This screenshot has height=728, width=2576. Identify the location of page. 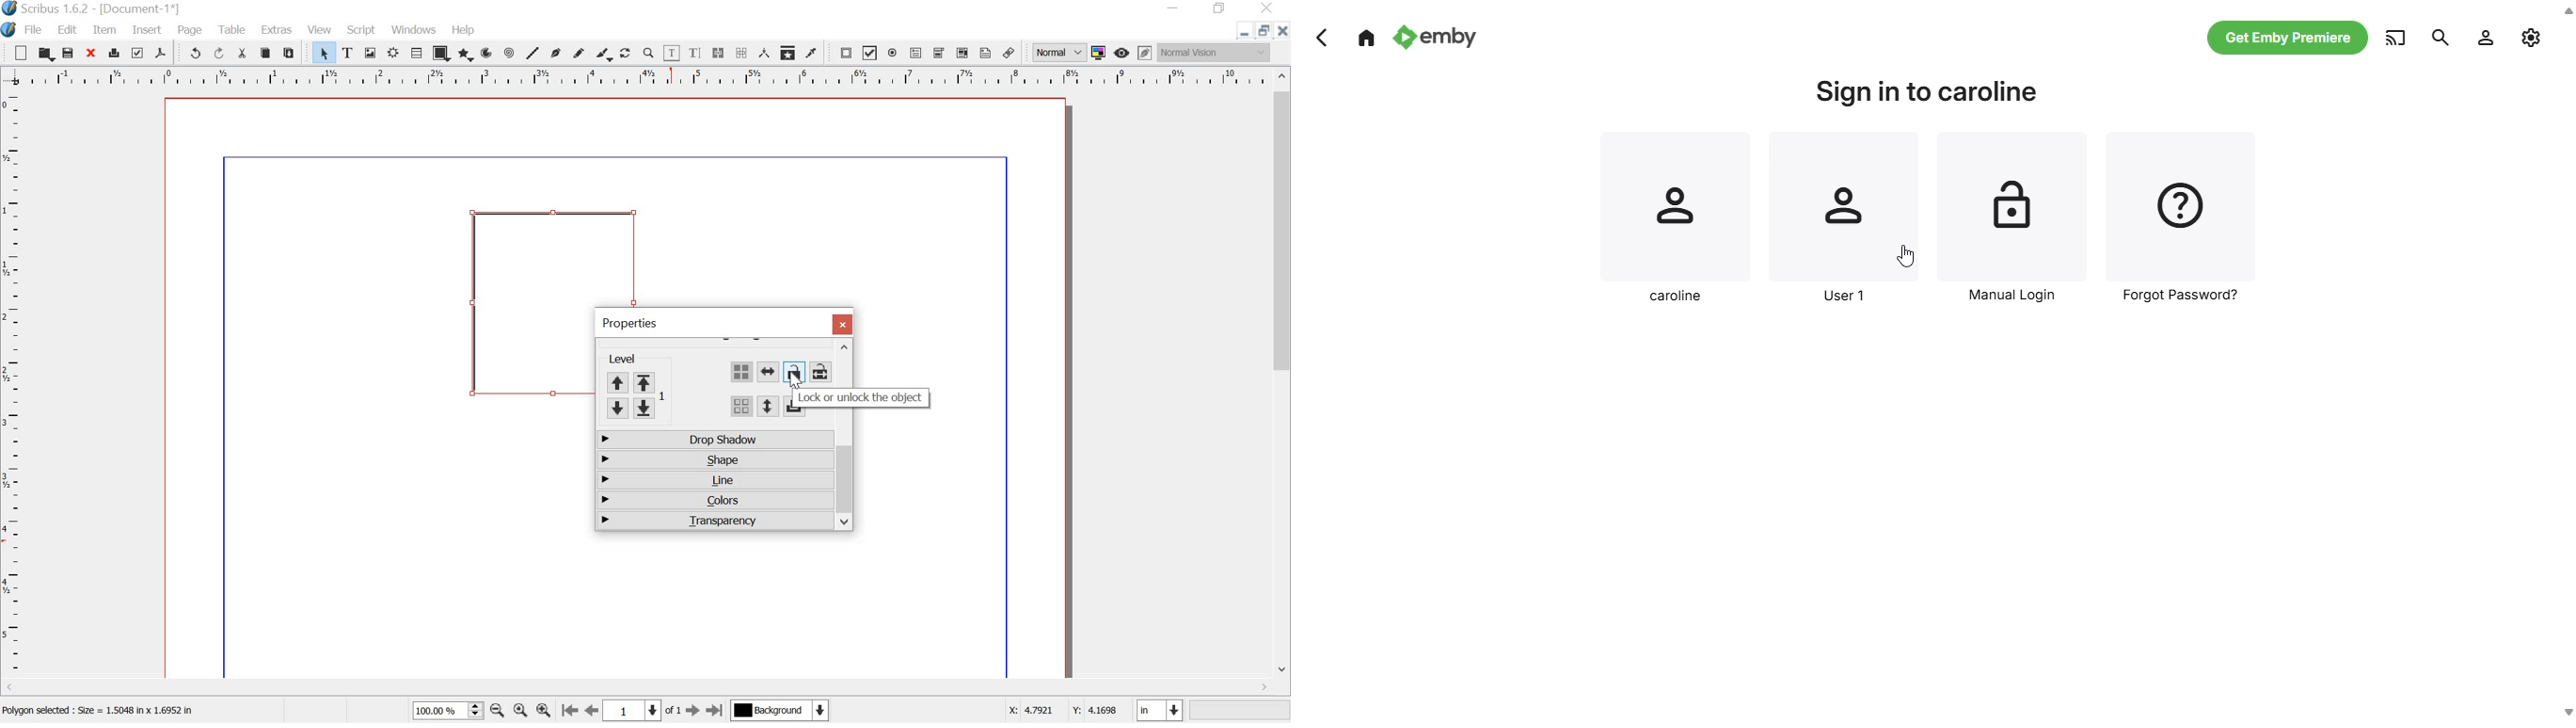
(190, 30).